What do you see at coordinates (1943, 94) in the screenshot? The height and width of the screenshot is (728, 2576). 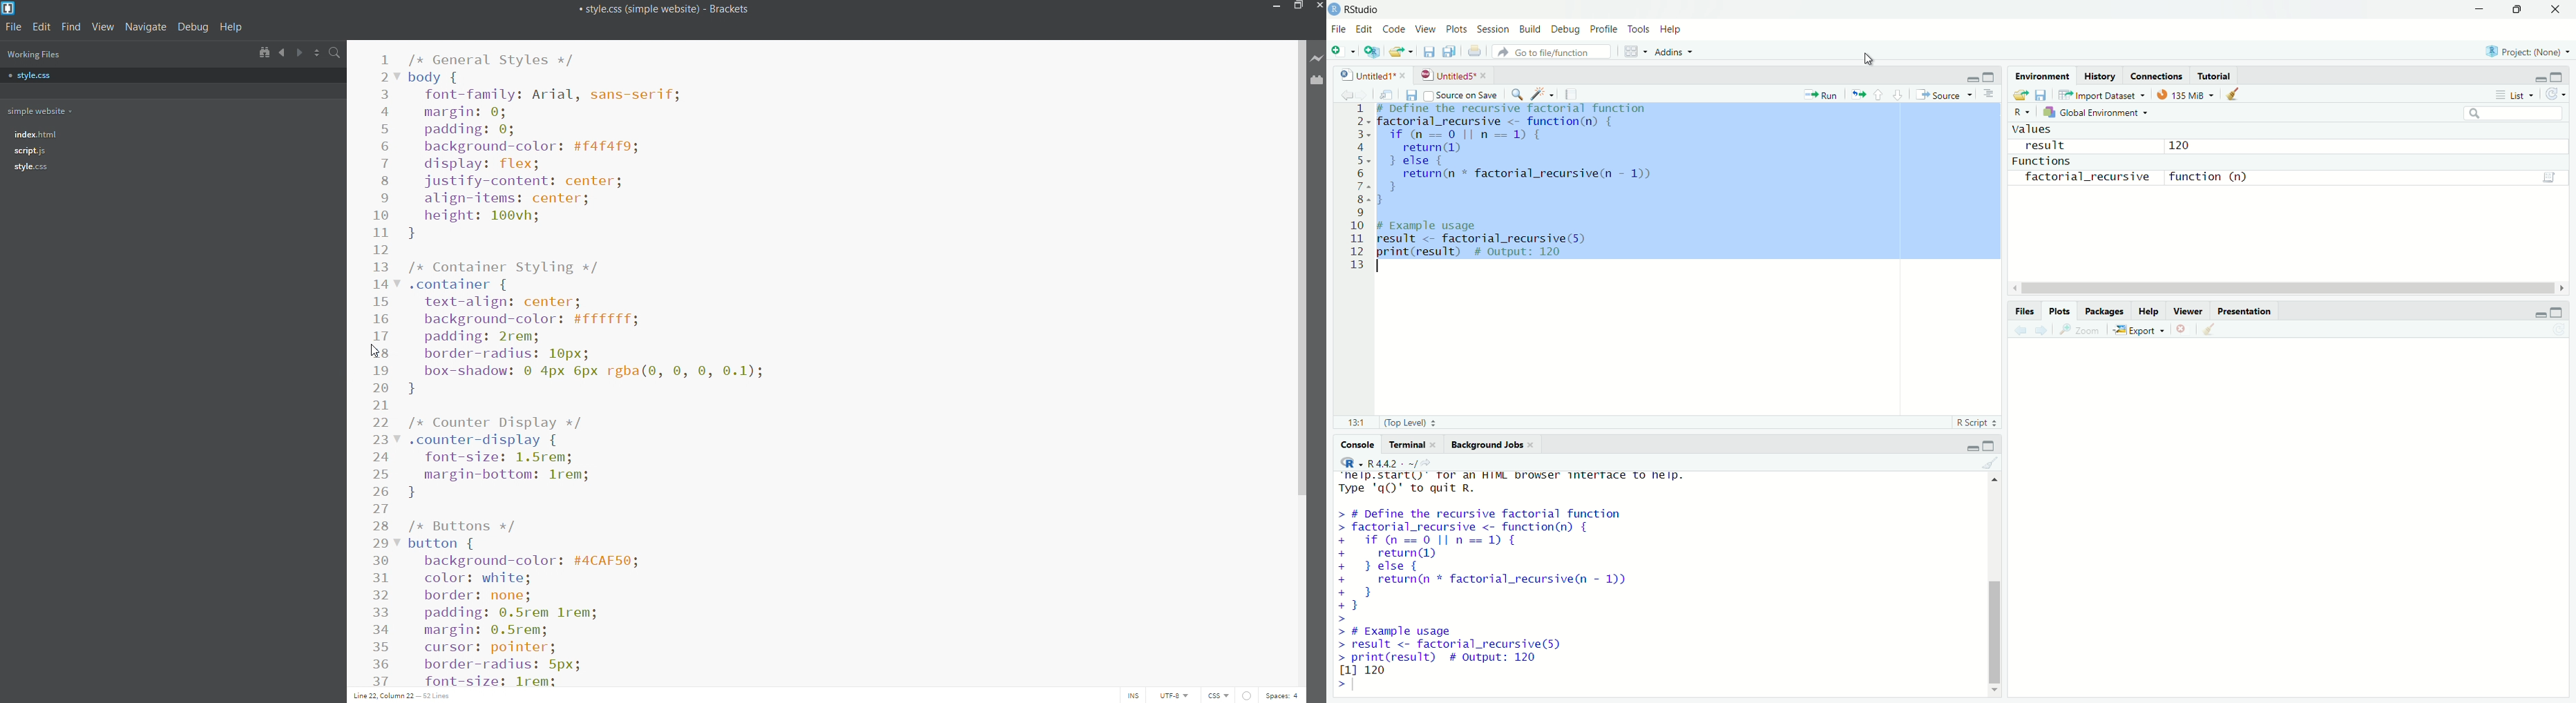 I see `Source` at bounding box center [1943, 94].